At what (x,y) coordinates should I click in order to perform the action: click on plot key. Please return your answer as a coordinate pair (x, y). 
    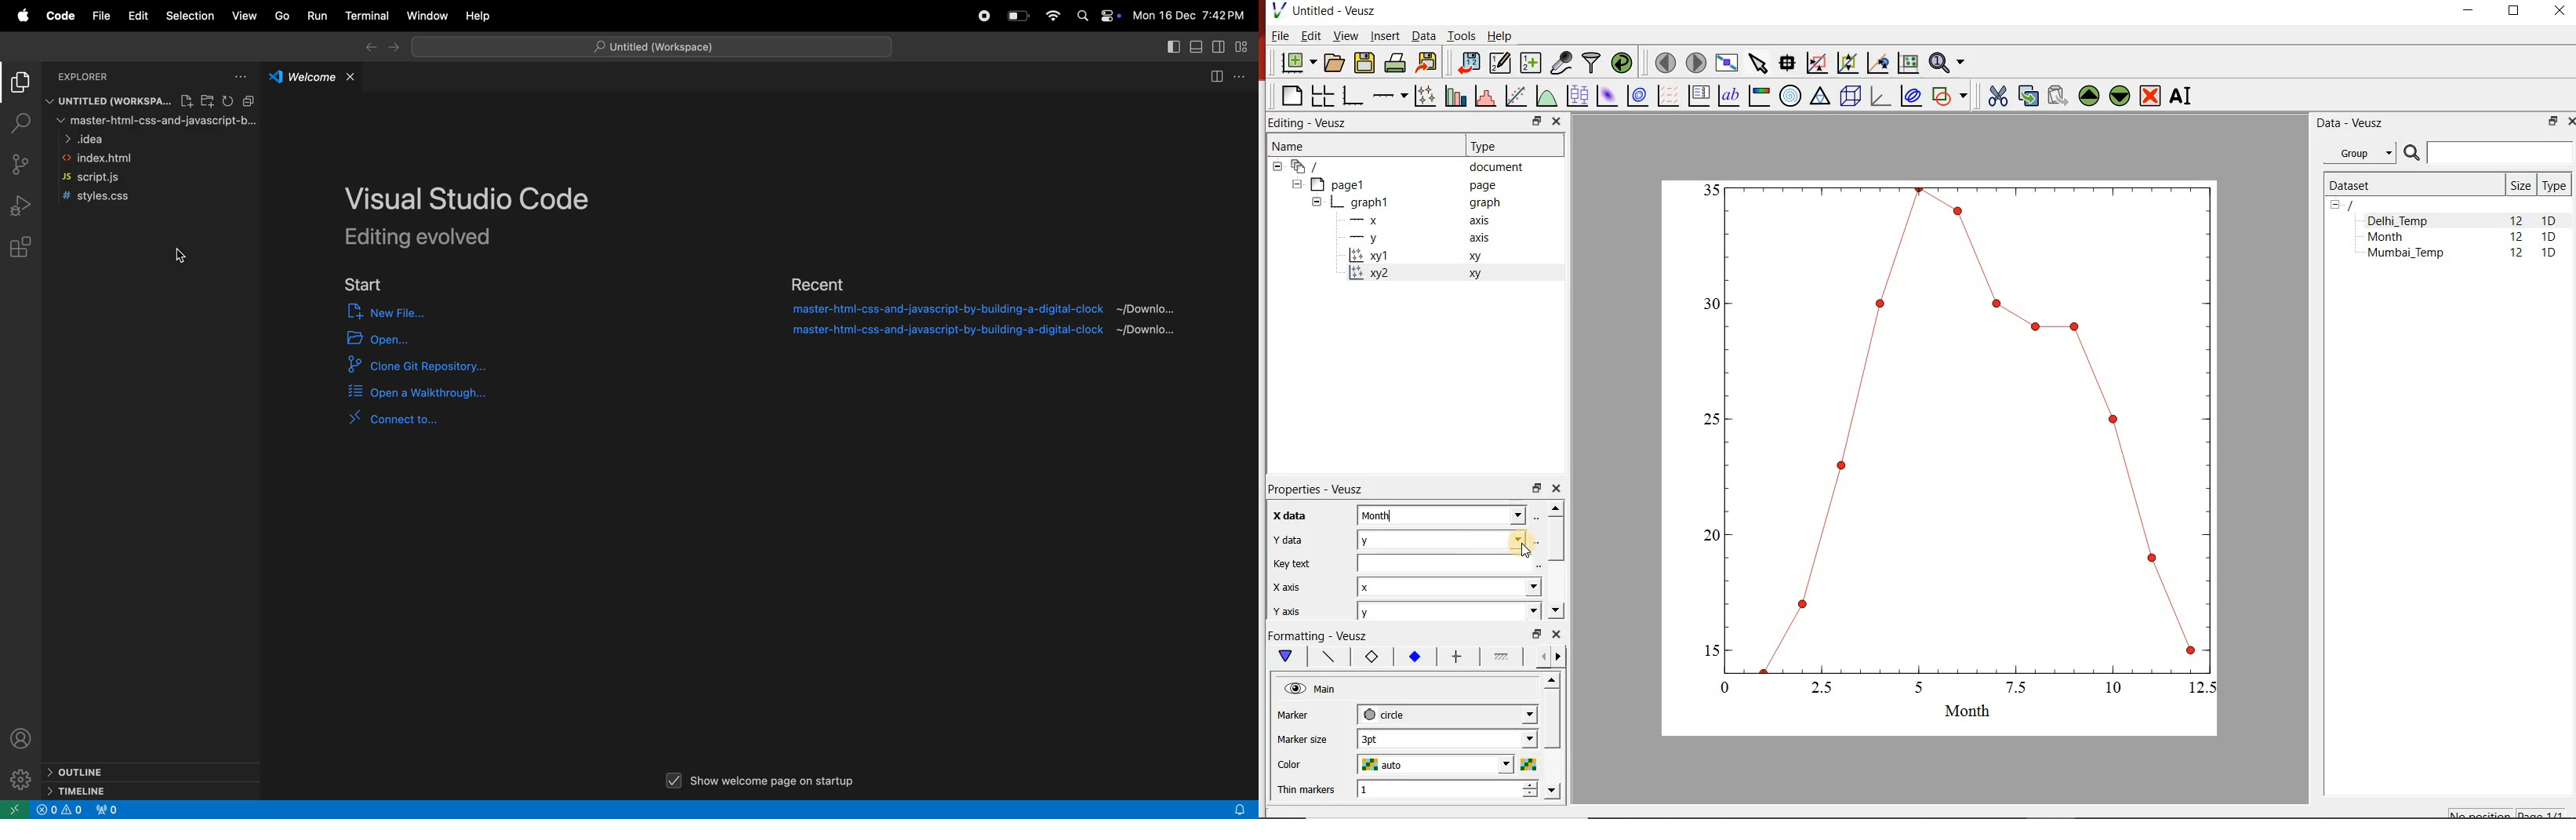
    Looking at the image, I should click on (1698, 96).